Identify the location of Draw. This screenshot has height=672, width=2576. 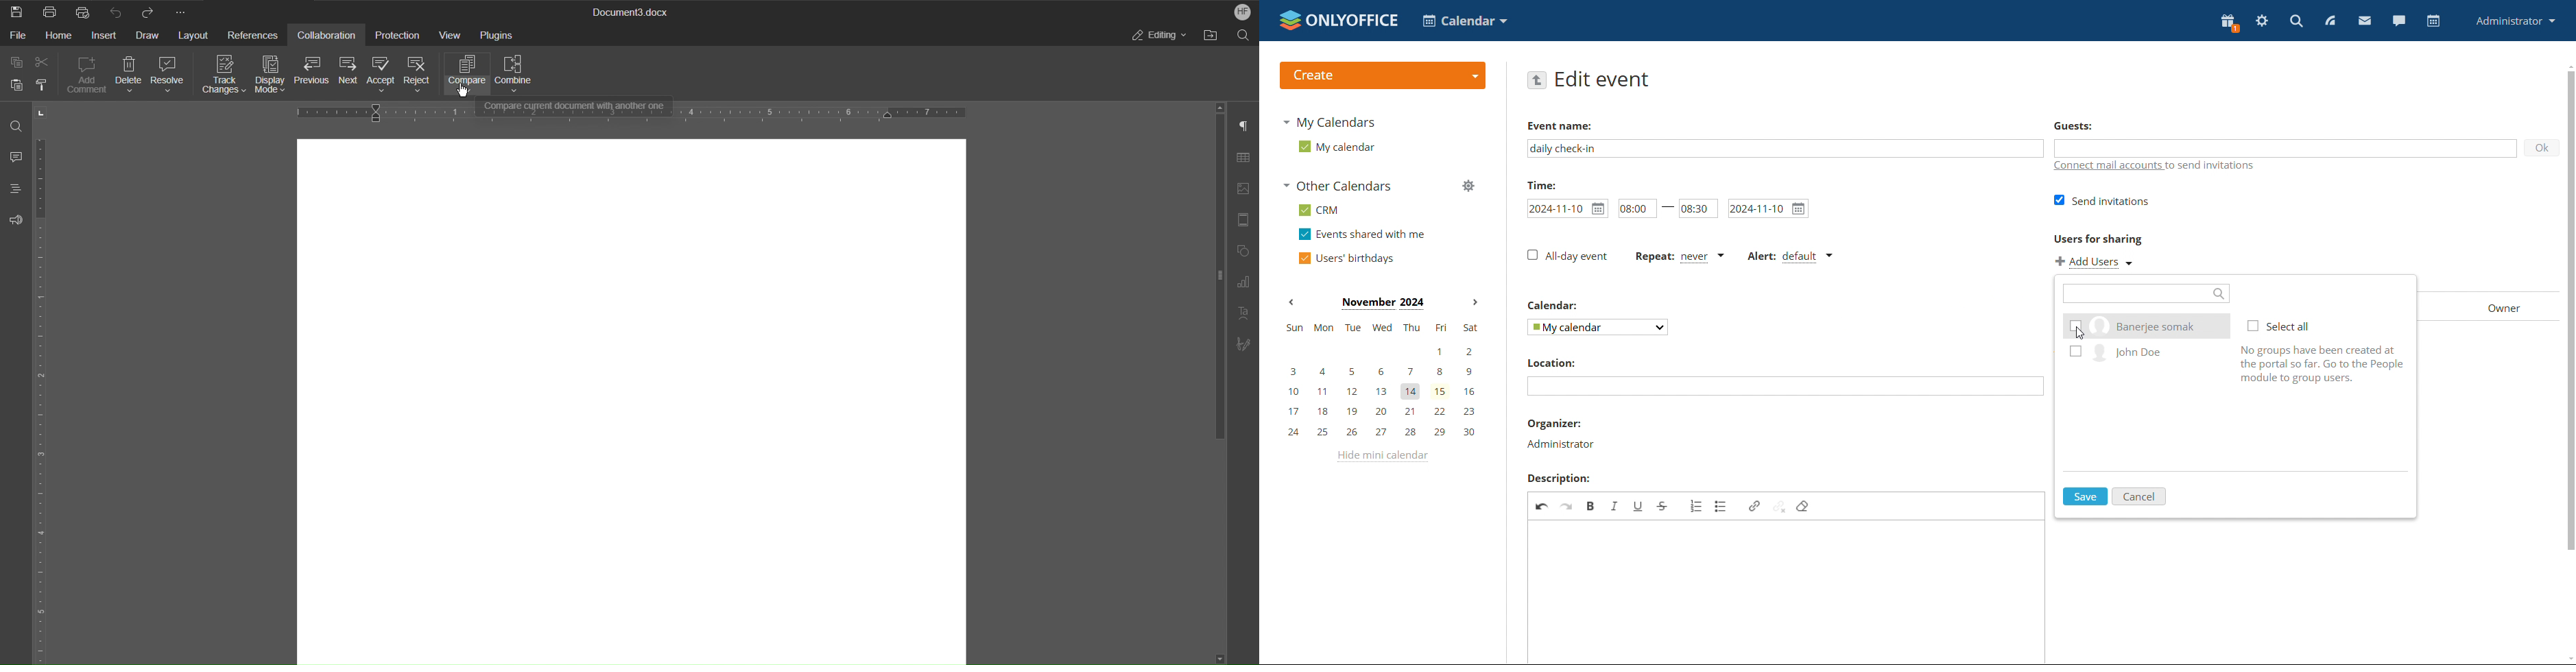
(148, 38).